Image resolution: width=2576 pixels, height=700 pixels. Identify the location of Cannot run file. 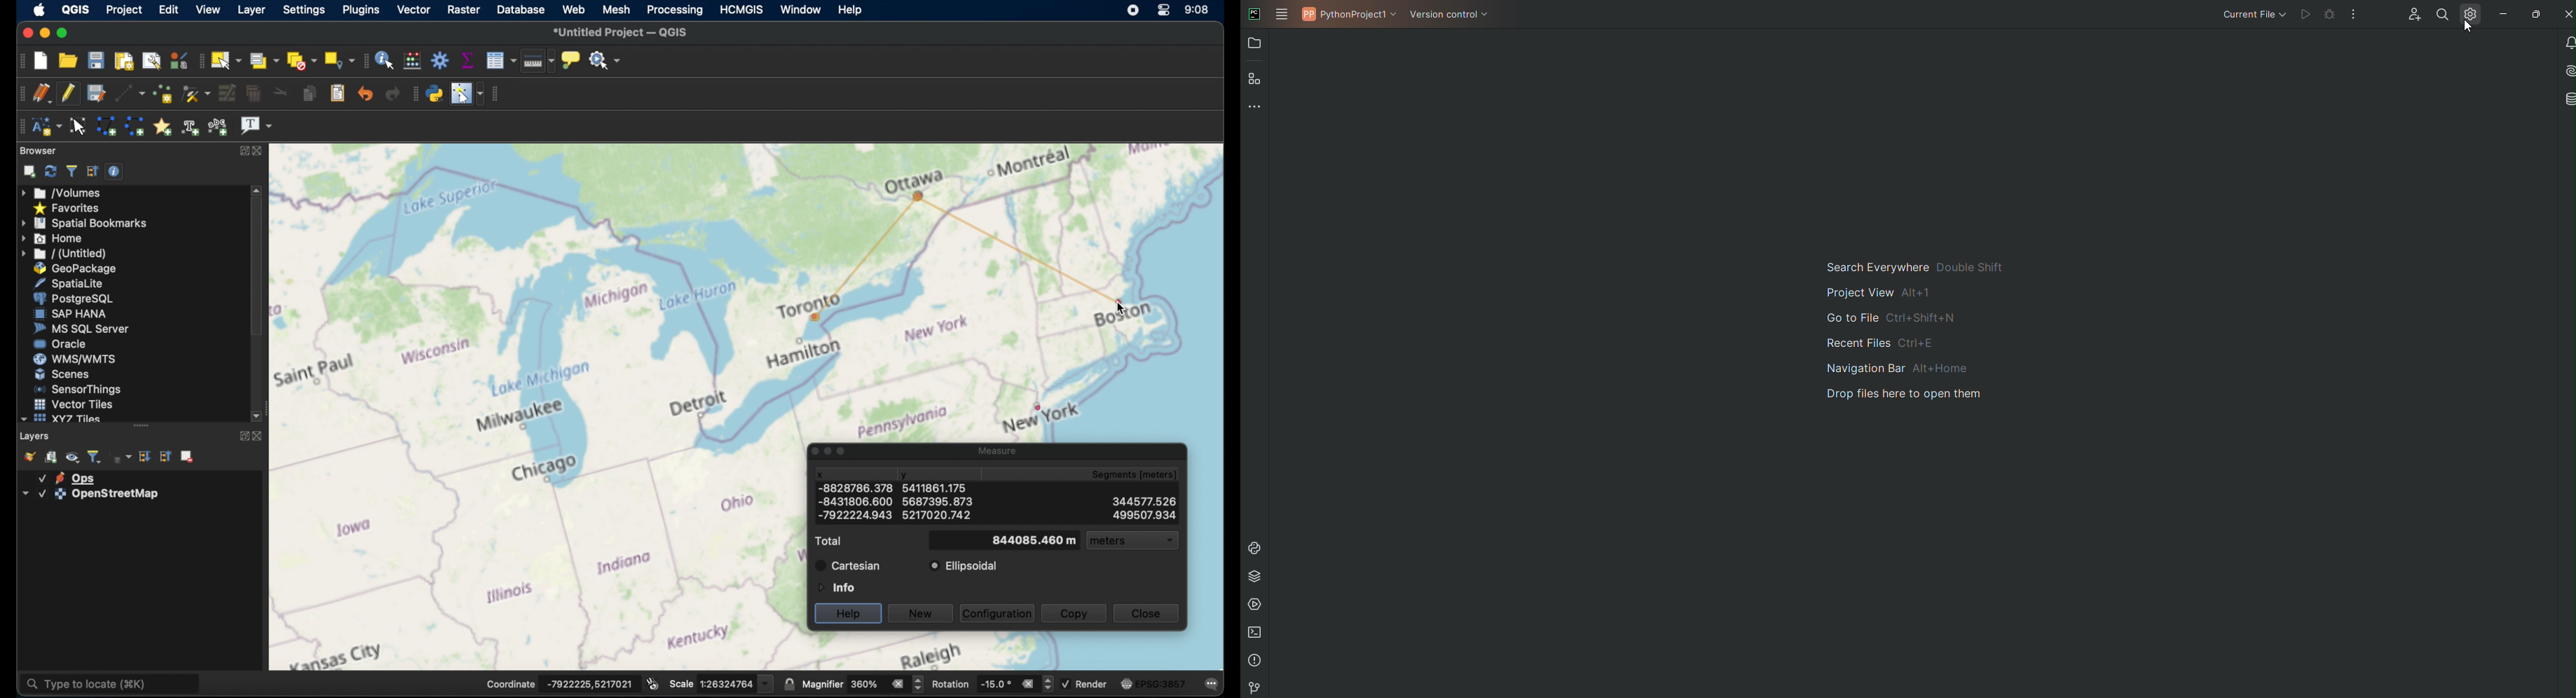
(2313, 15).